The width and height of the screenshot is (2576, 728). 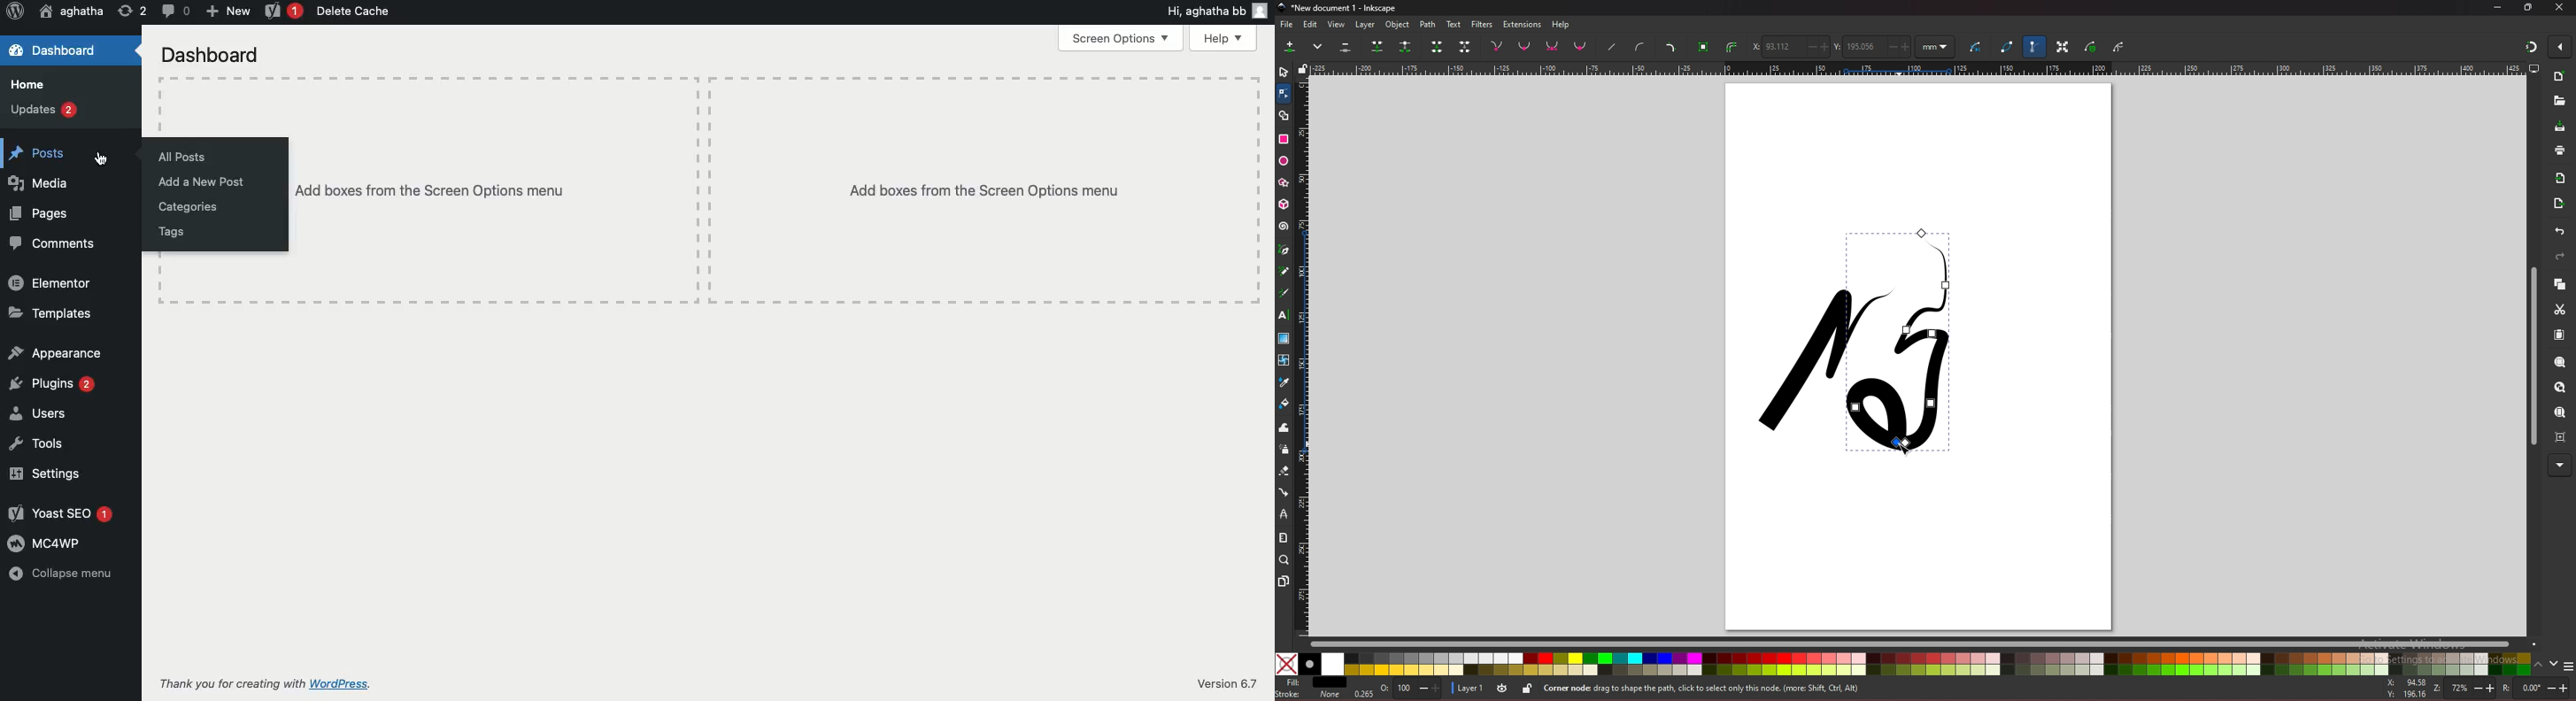 I want to click on more colors, so click(x=2568, y=664).